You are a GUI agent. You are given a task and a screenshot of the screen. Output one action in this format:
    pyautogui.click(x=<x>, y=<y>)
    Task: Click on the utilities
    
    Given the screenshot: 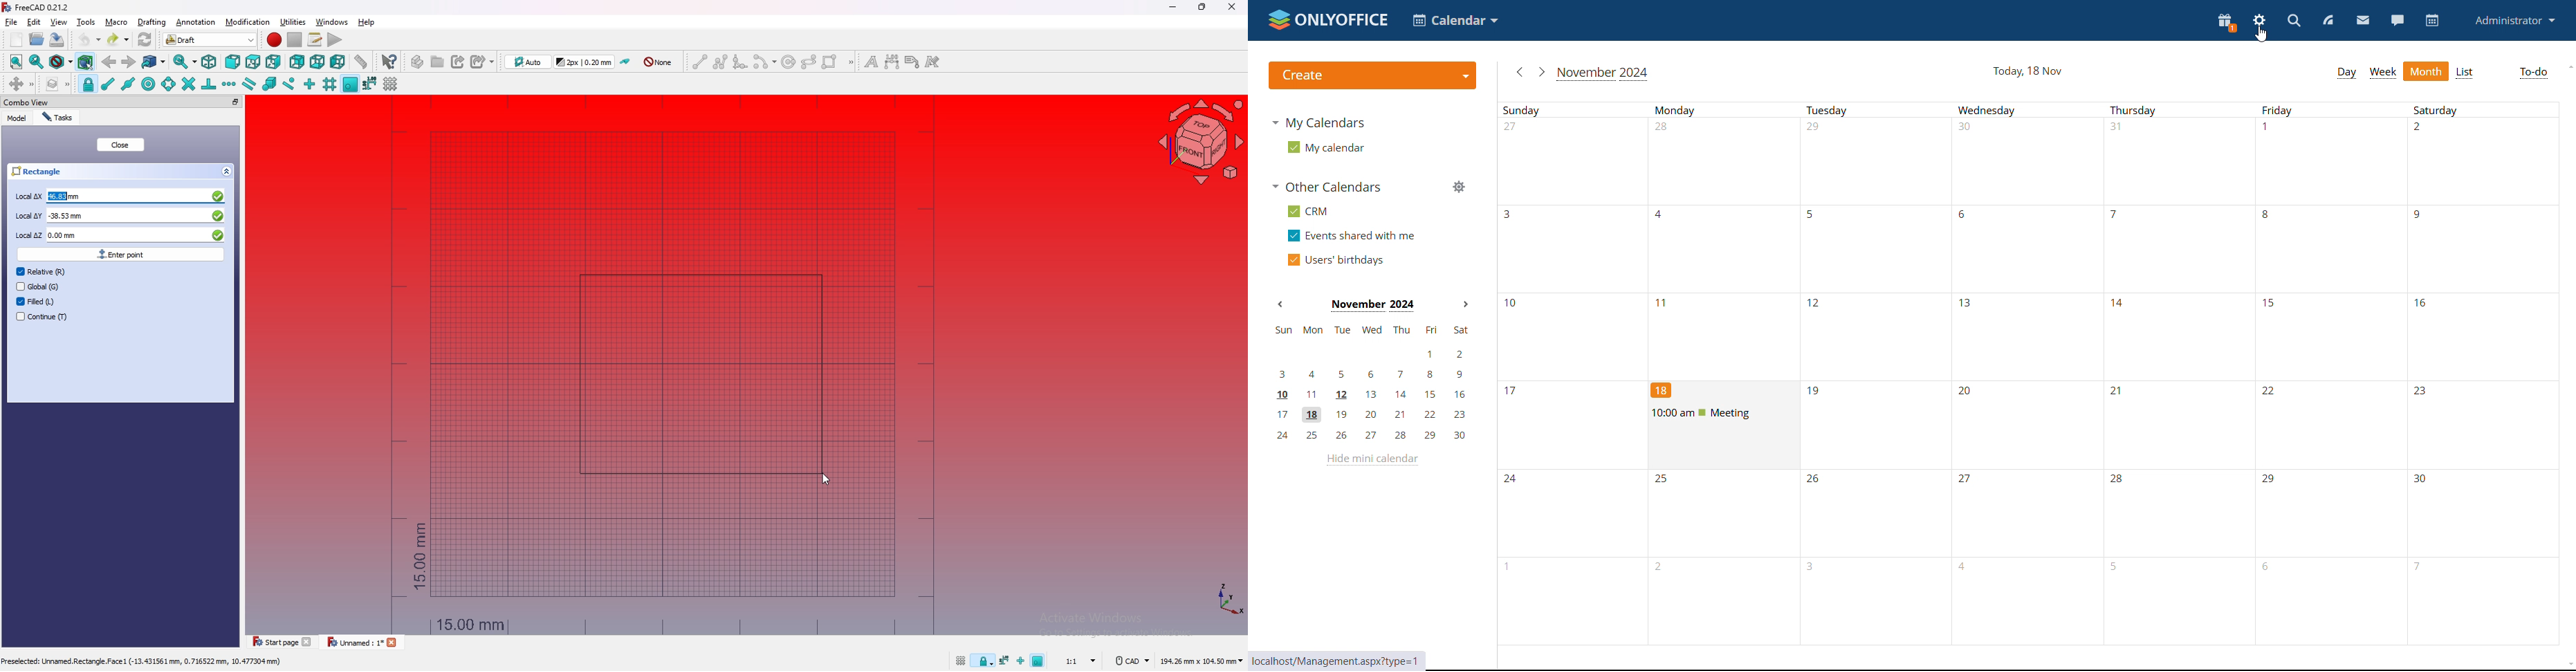 What is the action you would take?
    pyautogui.click(x=293, y=21)
    